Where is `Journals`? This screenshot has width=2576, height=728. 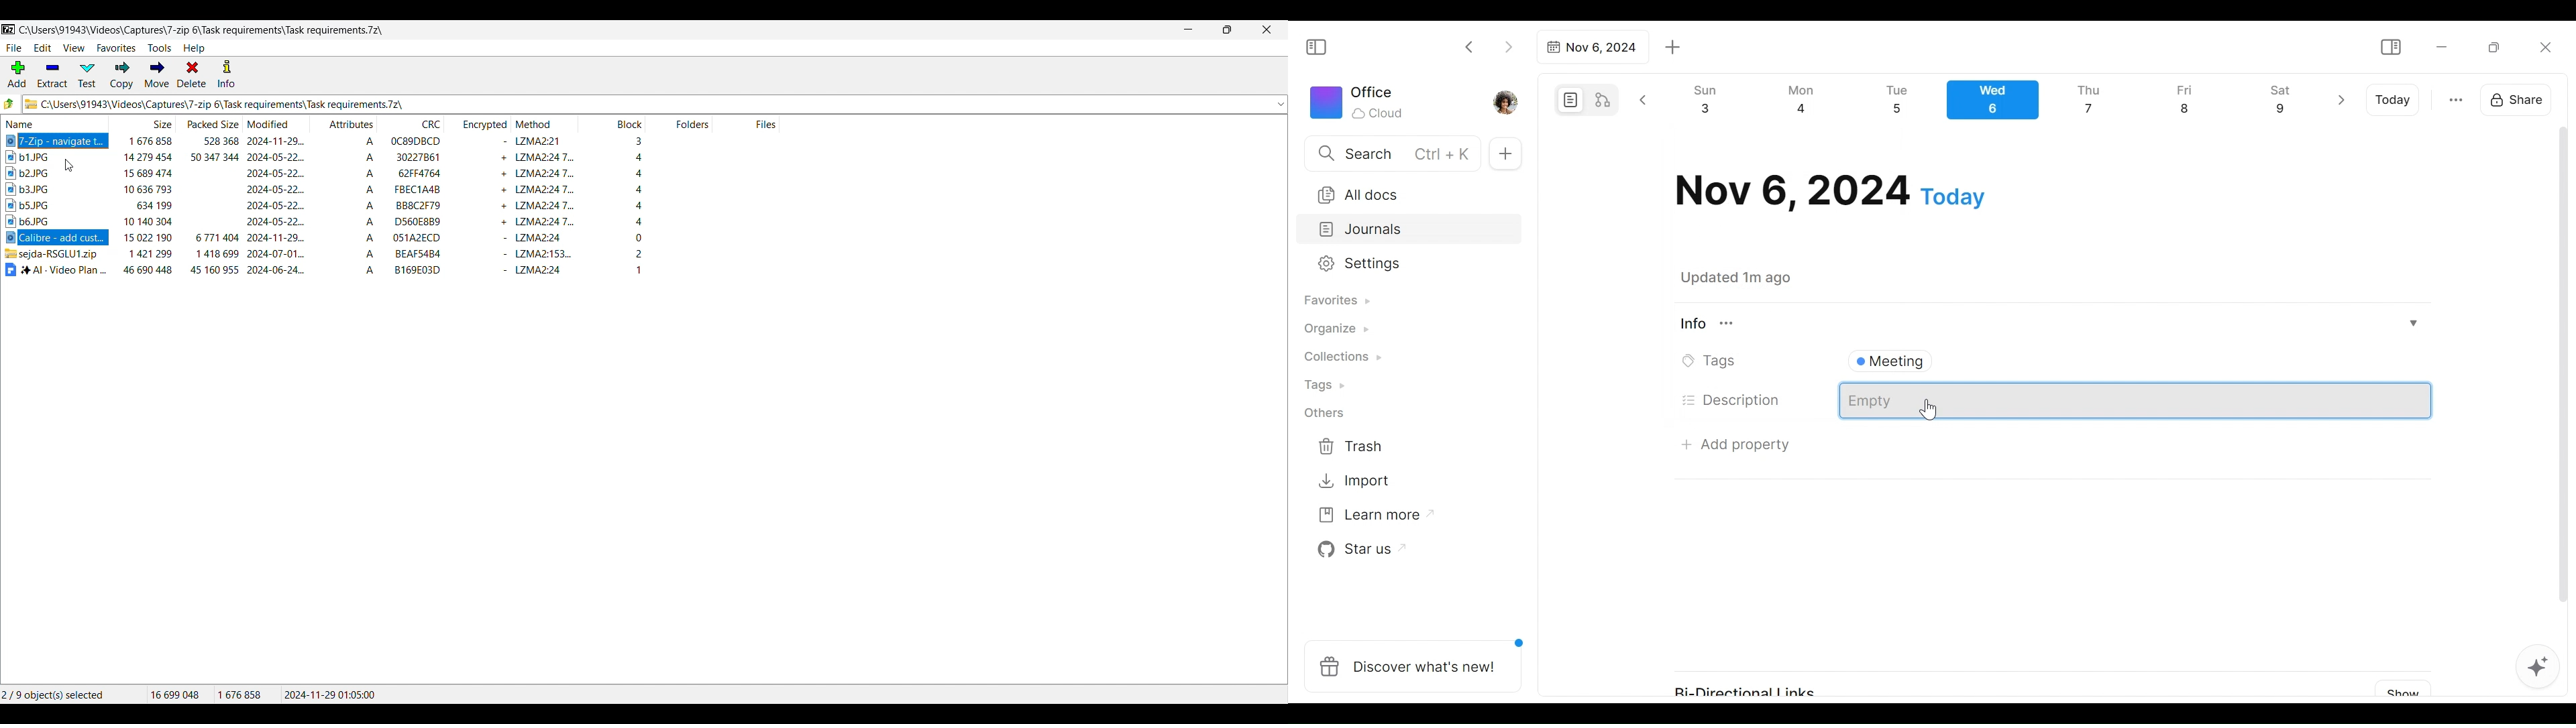
Journals is located at coordinates (1410, 231).